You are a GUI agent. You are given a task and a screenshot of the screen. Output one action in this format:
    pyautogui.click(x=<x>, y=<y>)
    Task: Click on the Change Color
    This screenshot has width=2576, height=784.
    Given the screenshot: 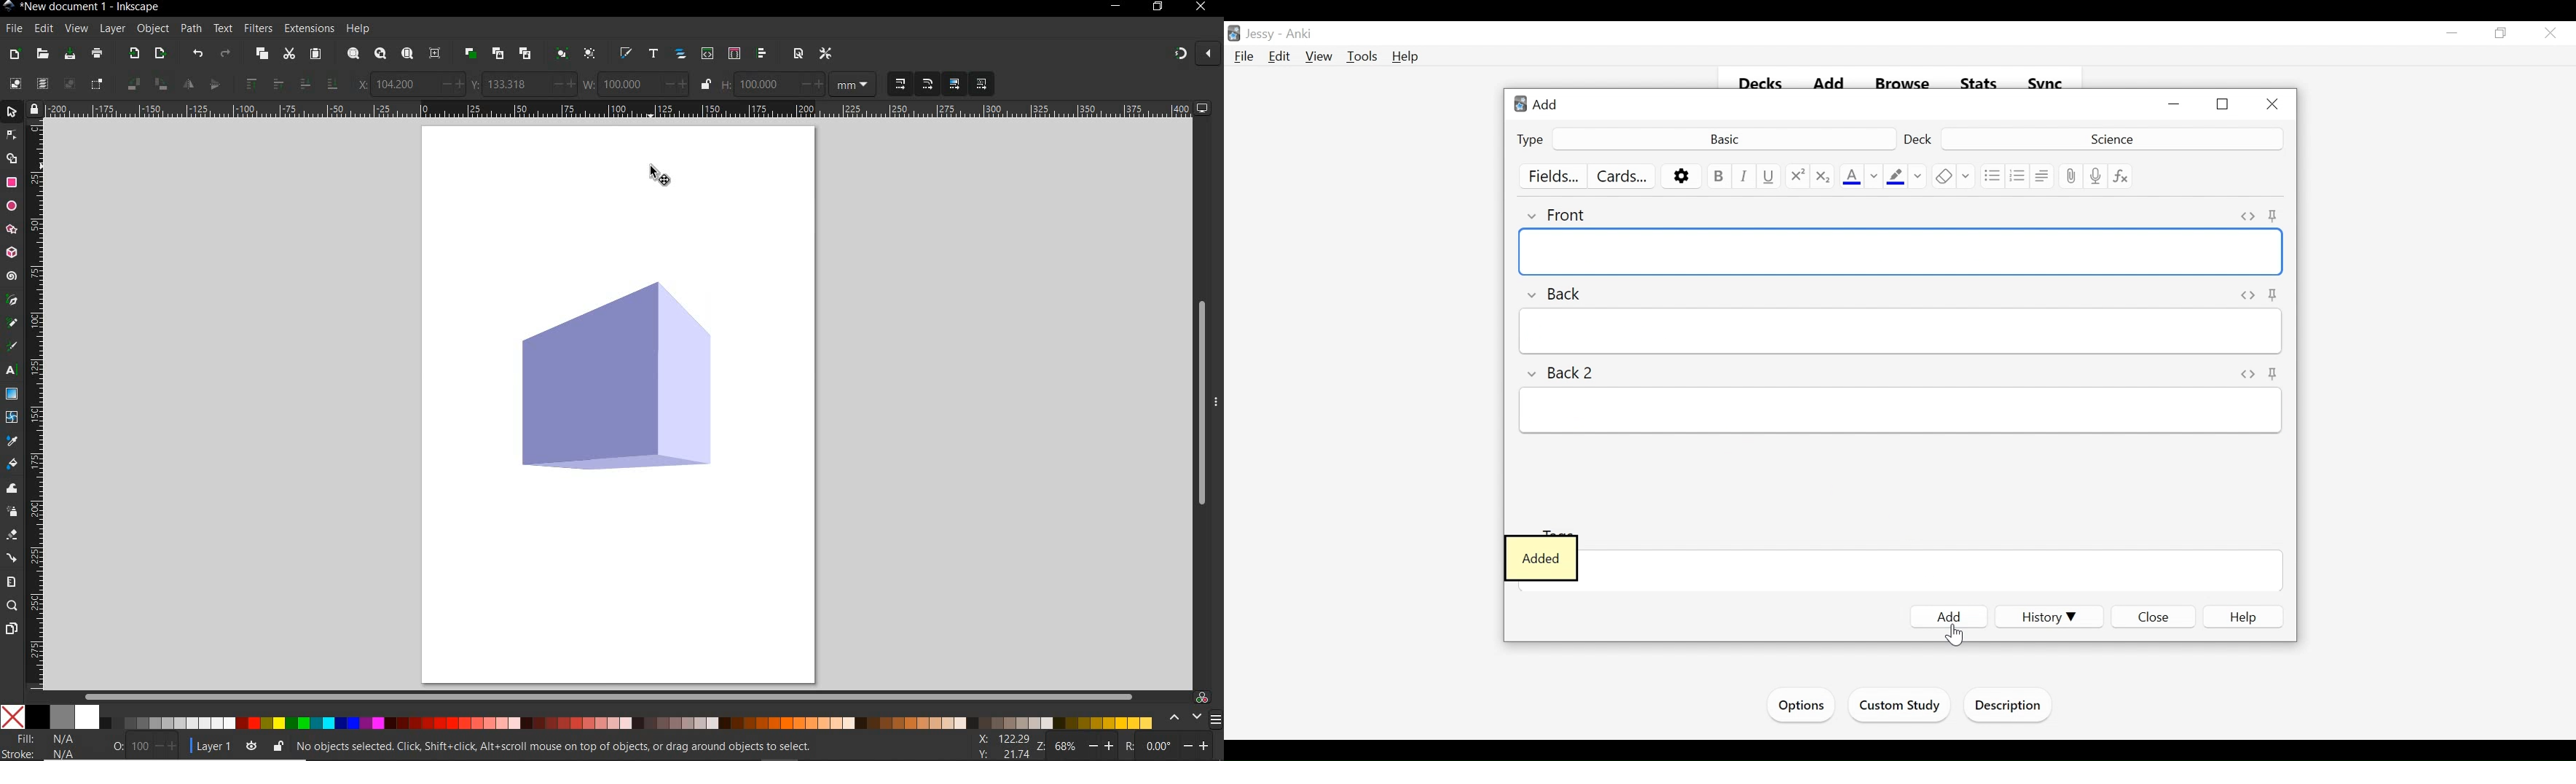 What is the action you would take?
    pyautogui.click(x=1918, y=176)
    